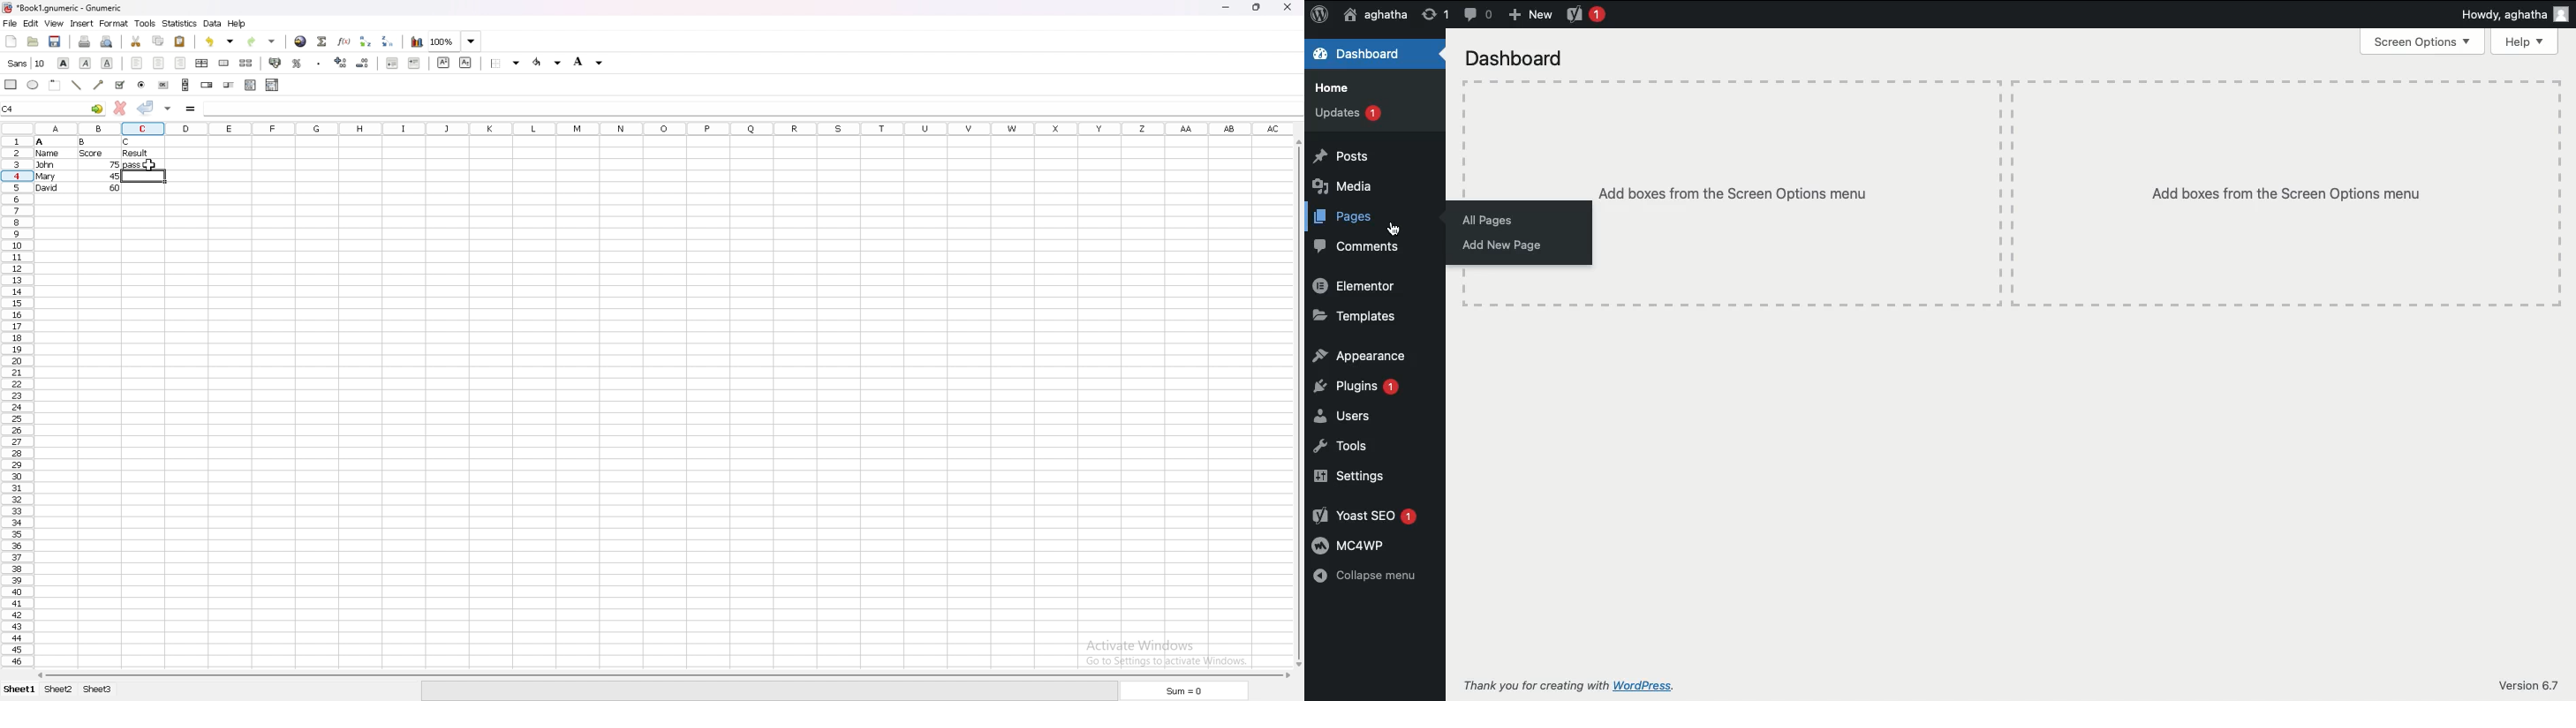 This screenshot has width=2576, height=728. I want to click on file, so click(10, 23).